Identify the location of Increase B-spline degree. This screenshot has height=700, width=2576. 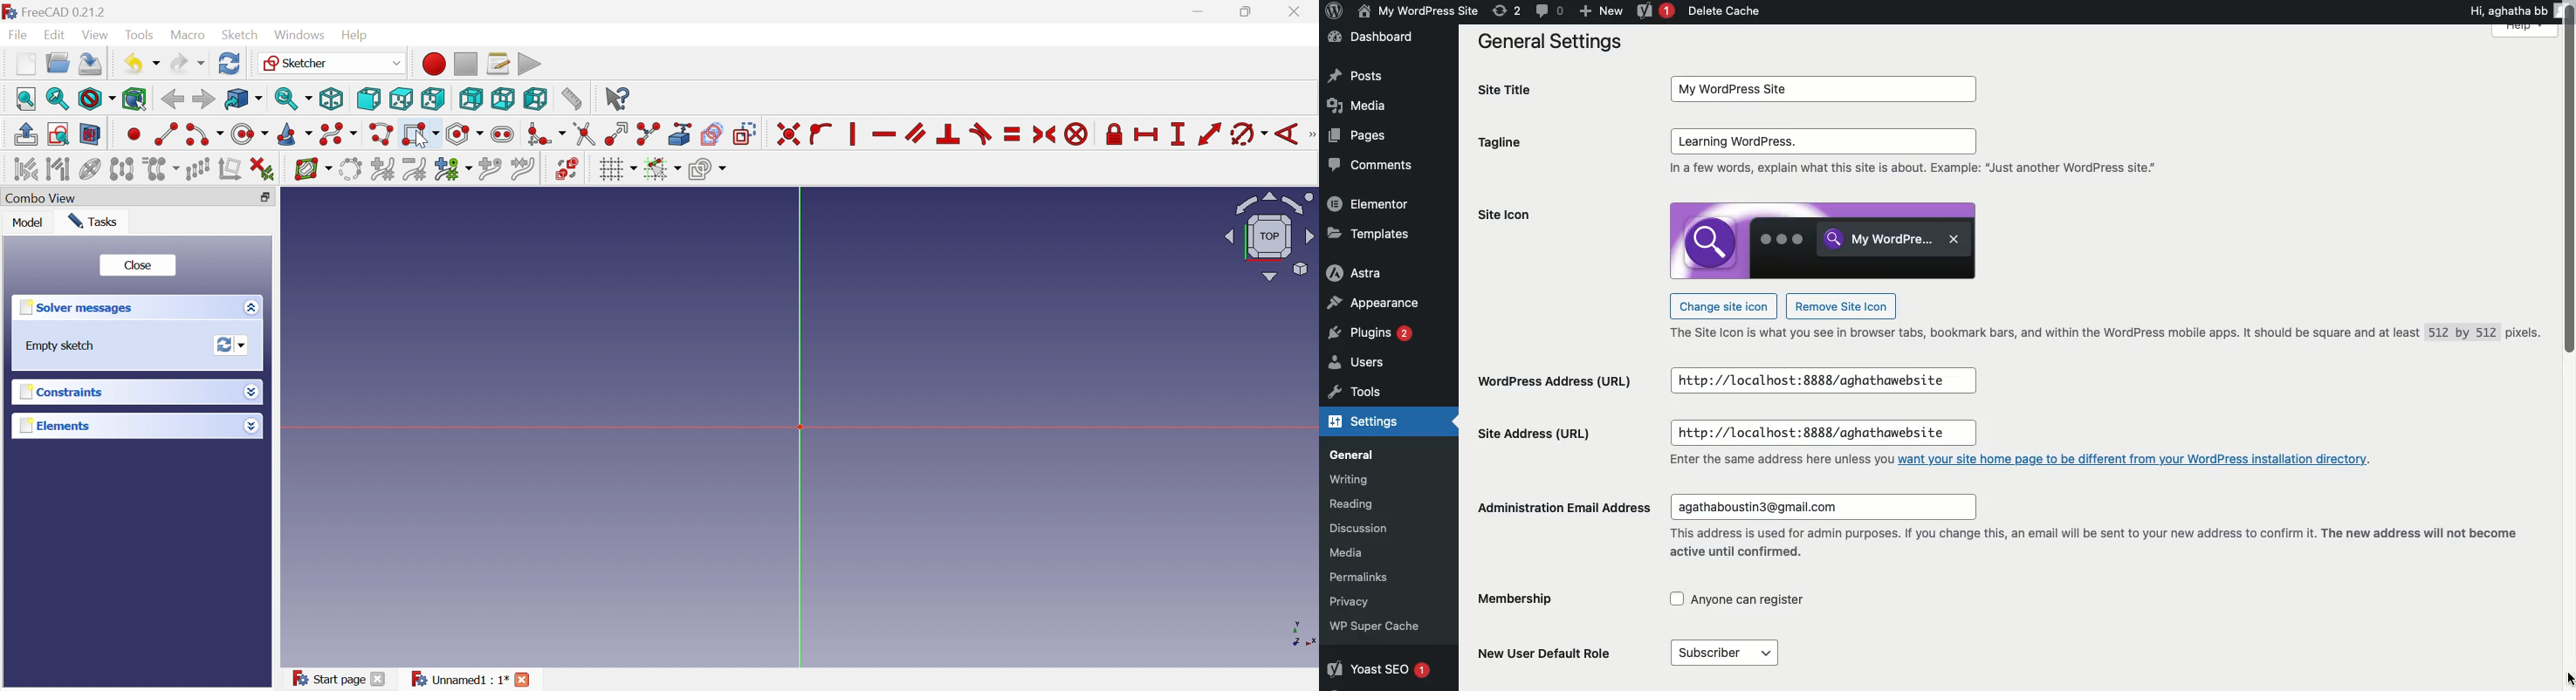
(382, 168).